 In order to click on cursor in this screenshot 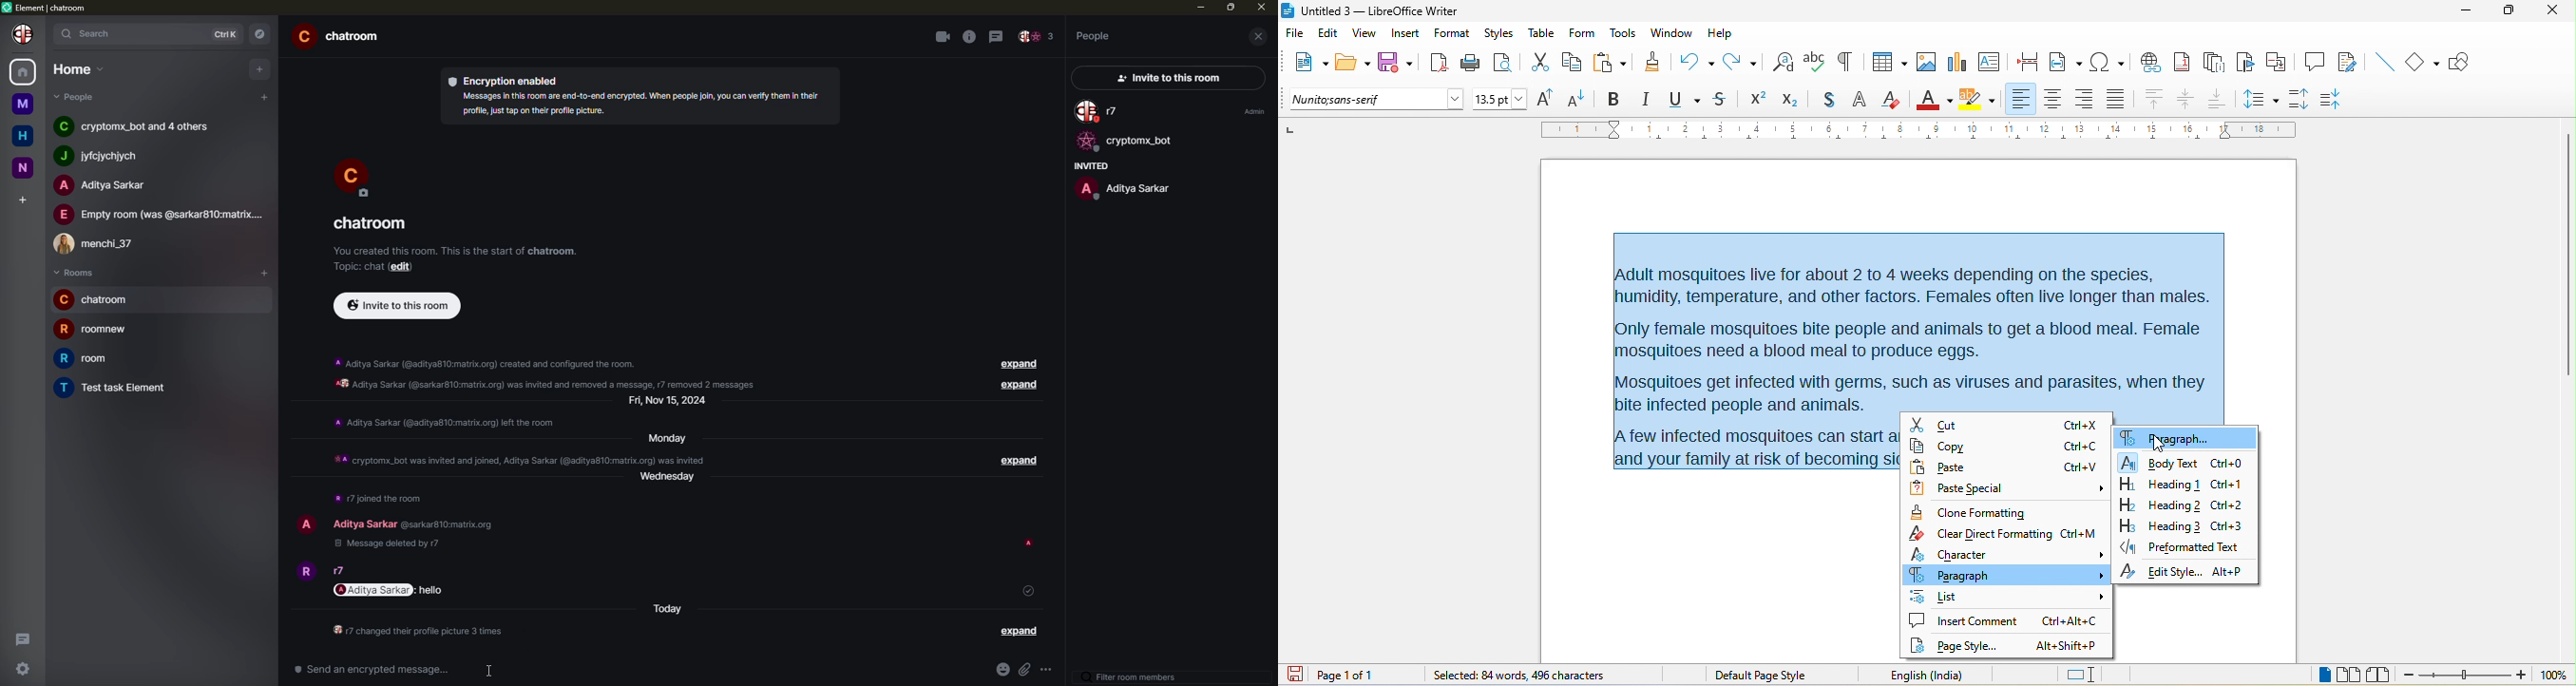, I will do `click(490, 670)`.